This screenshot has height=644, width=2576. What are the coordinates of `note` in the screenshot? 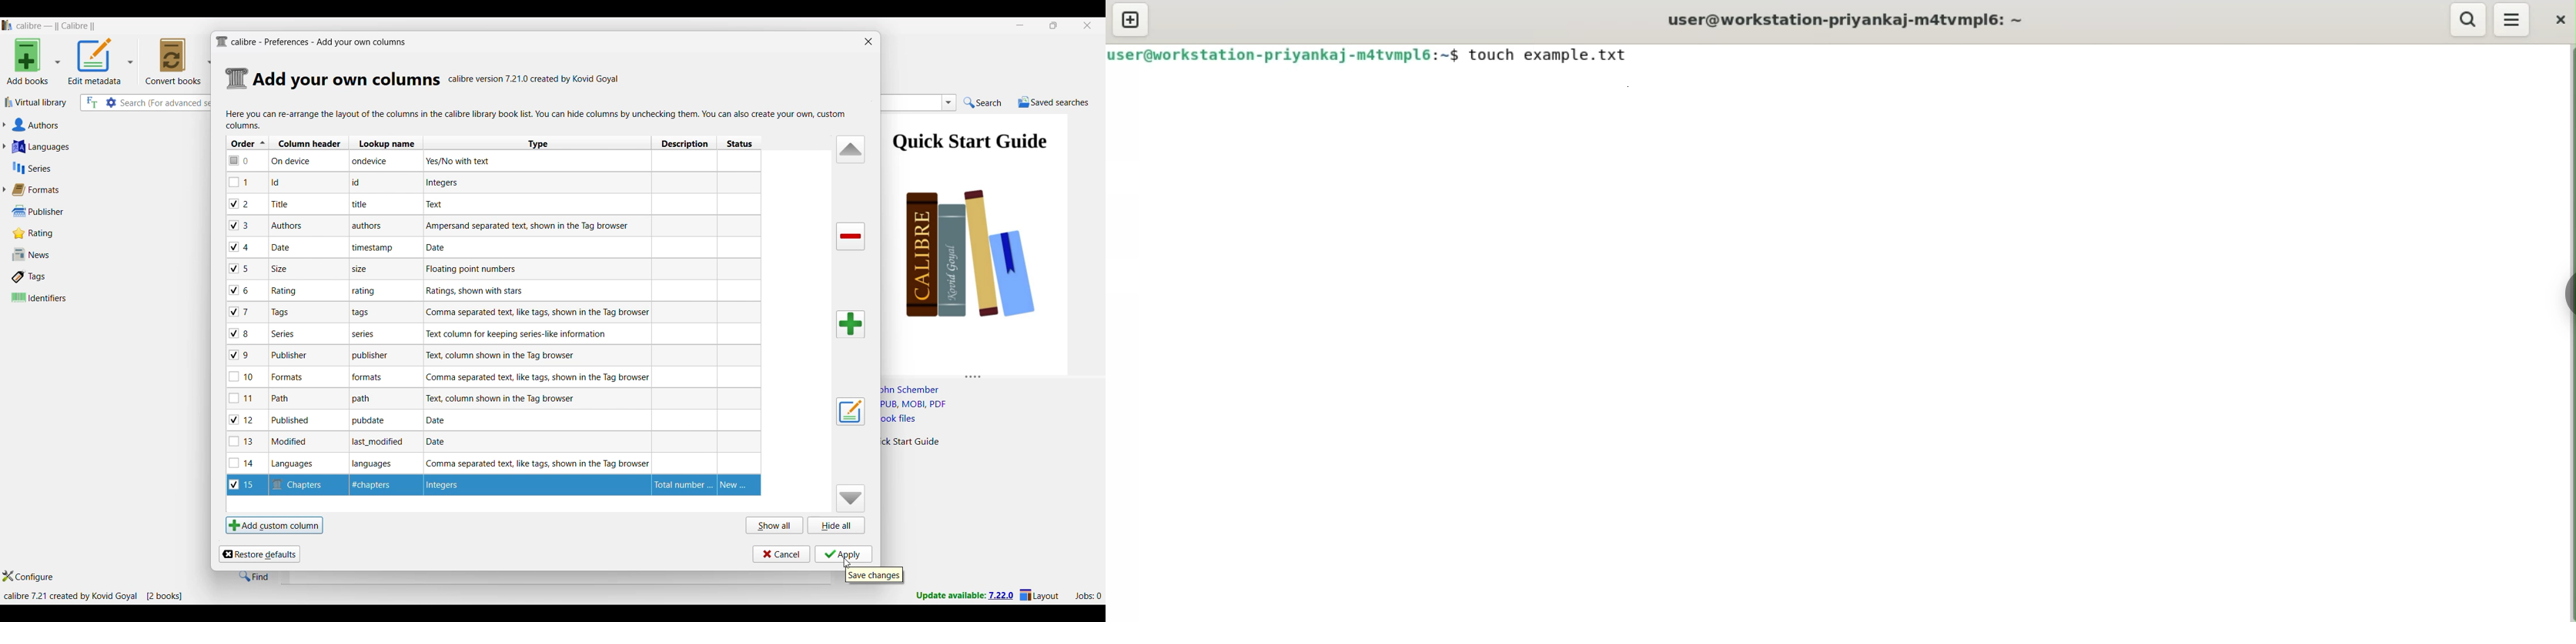 It's located at (381, 443).